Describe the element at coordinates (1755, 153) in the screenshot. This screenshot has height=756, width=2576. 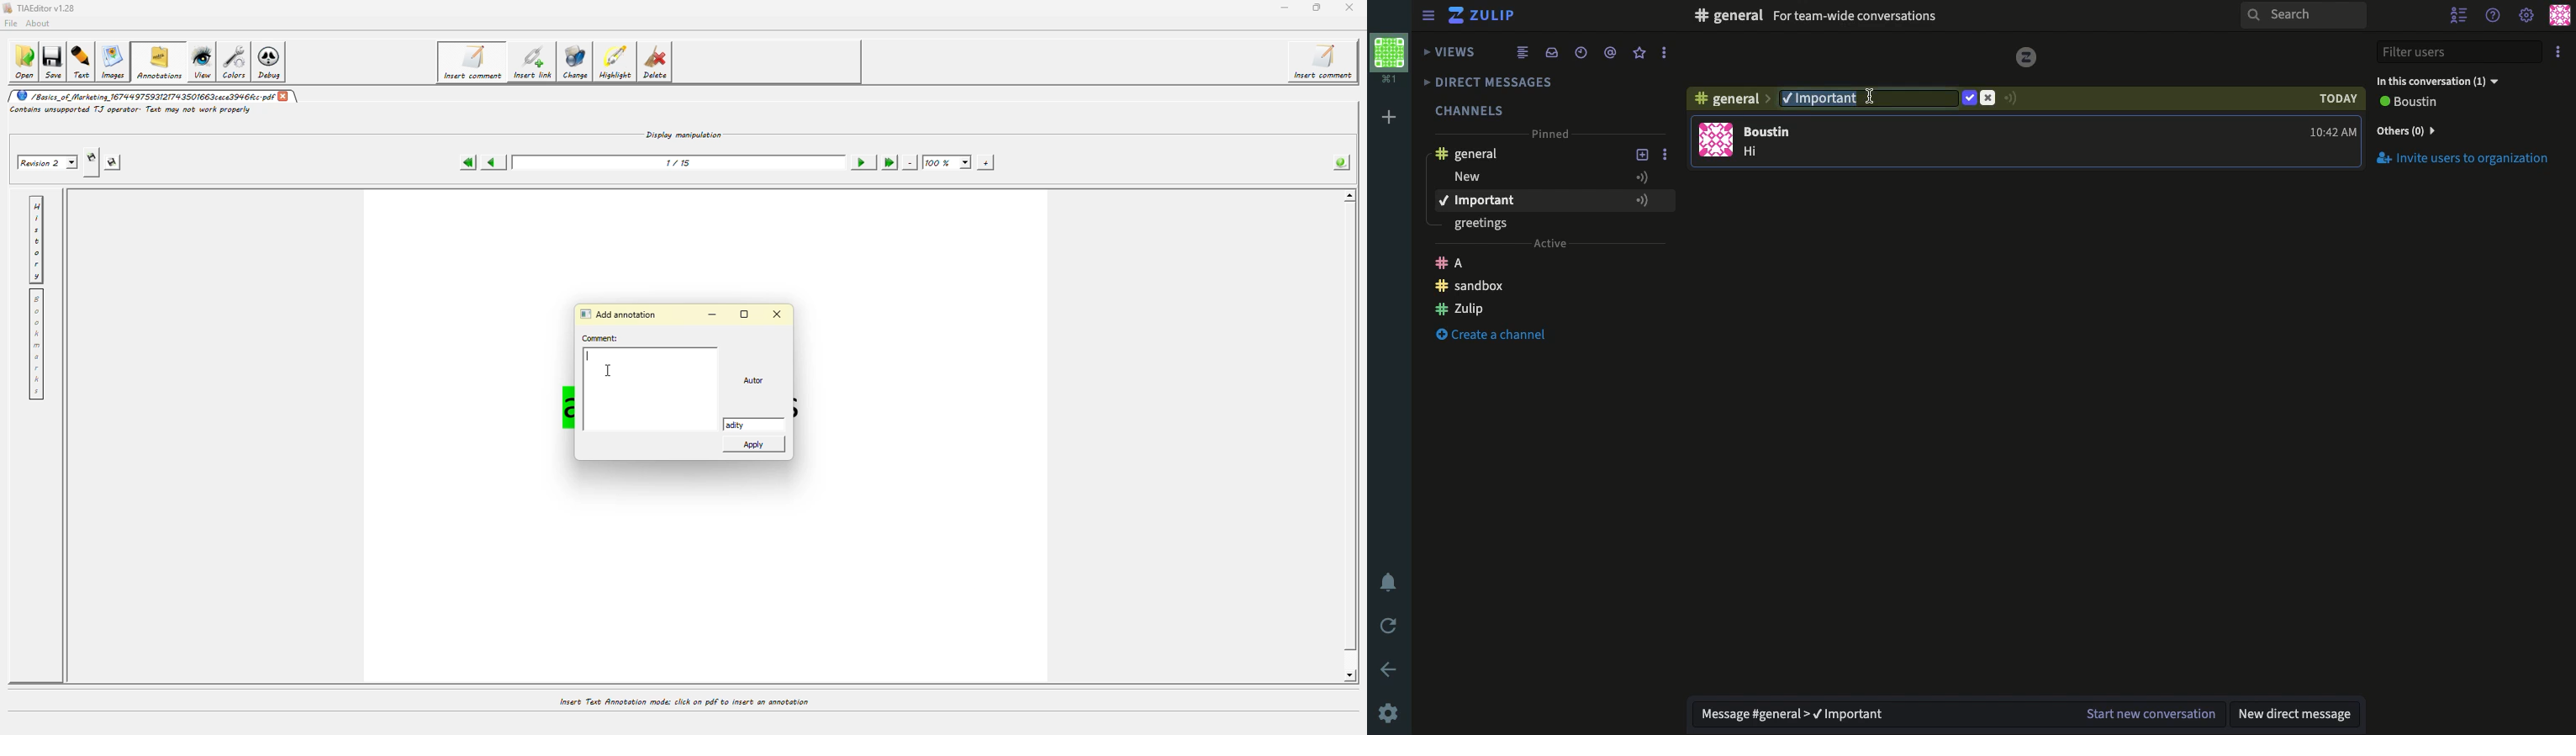
I see `message` at that location.